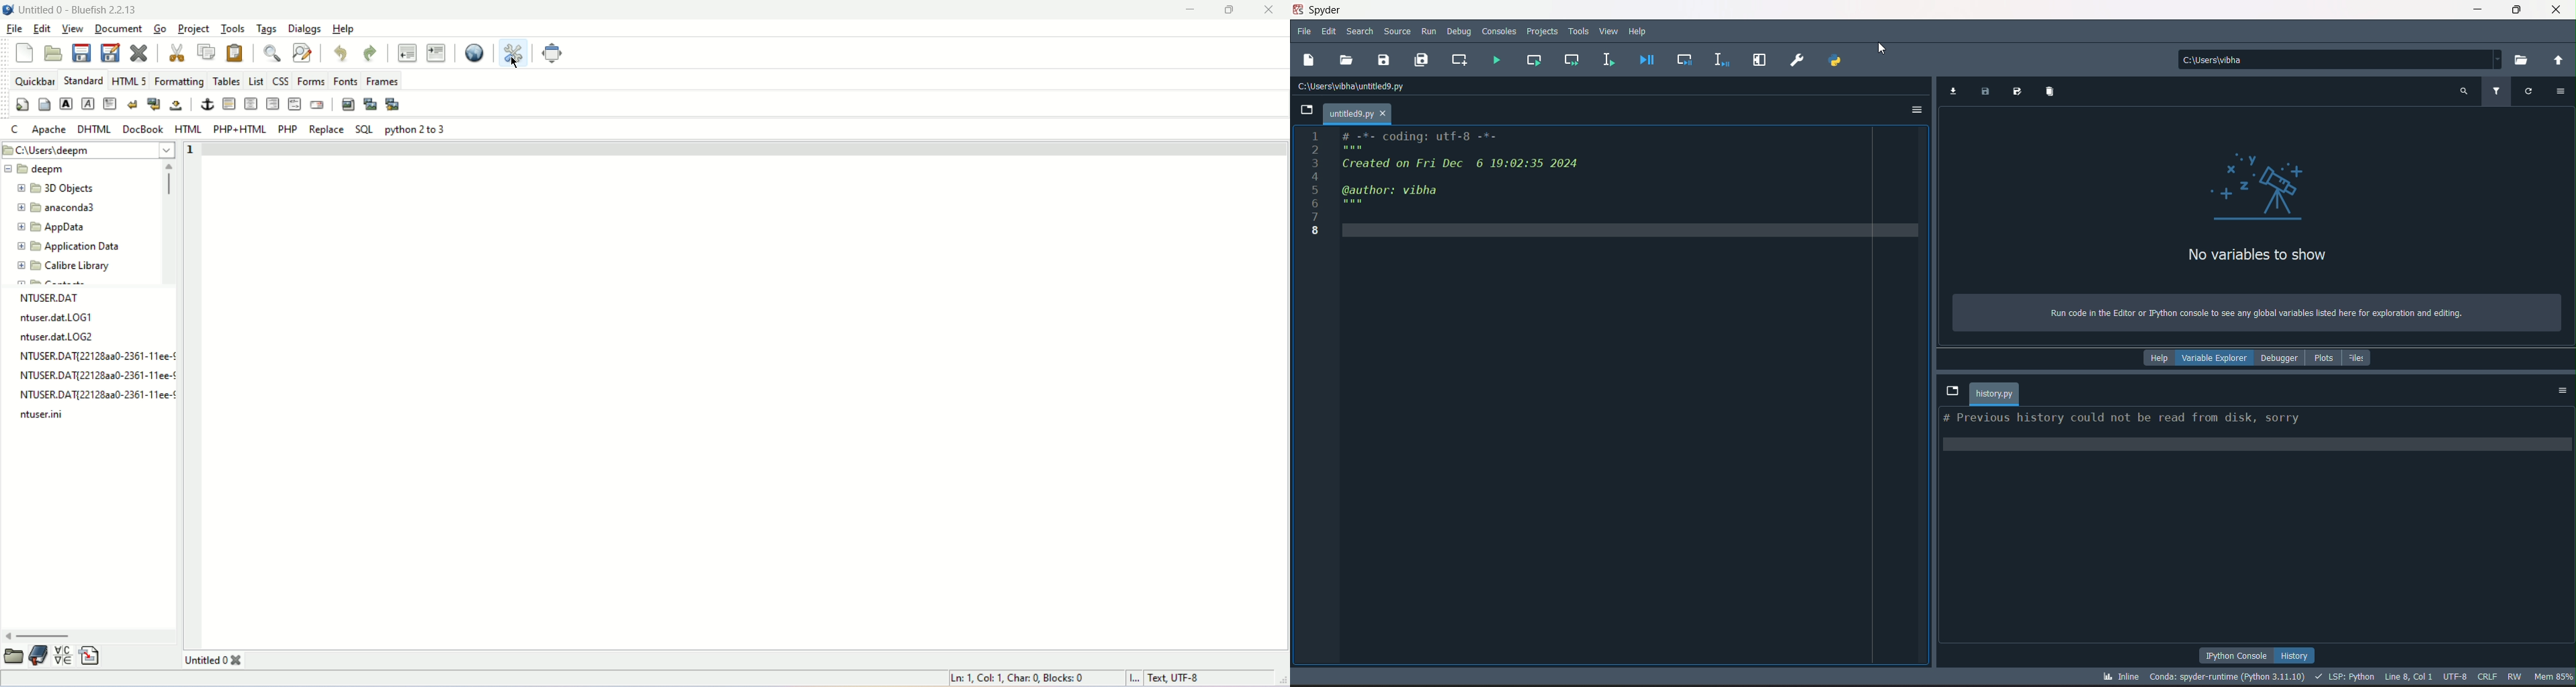  Describe the element at coordinates (2497, 91) in the screenshot. I see `filter variable` at that location.